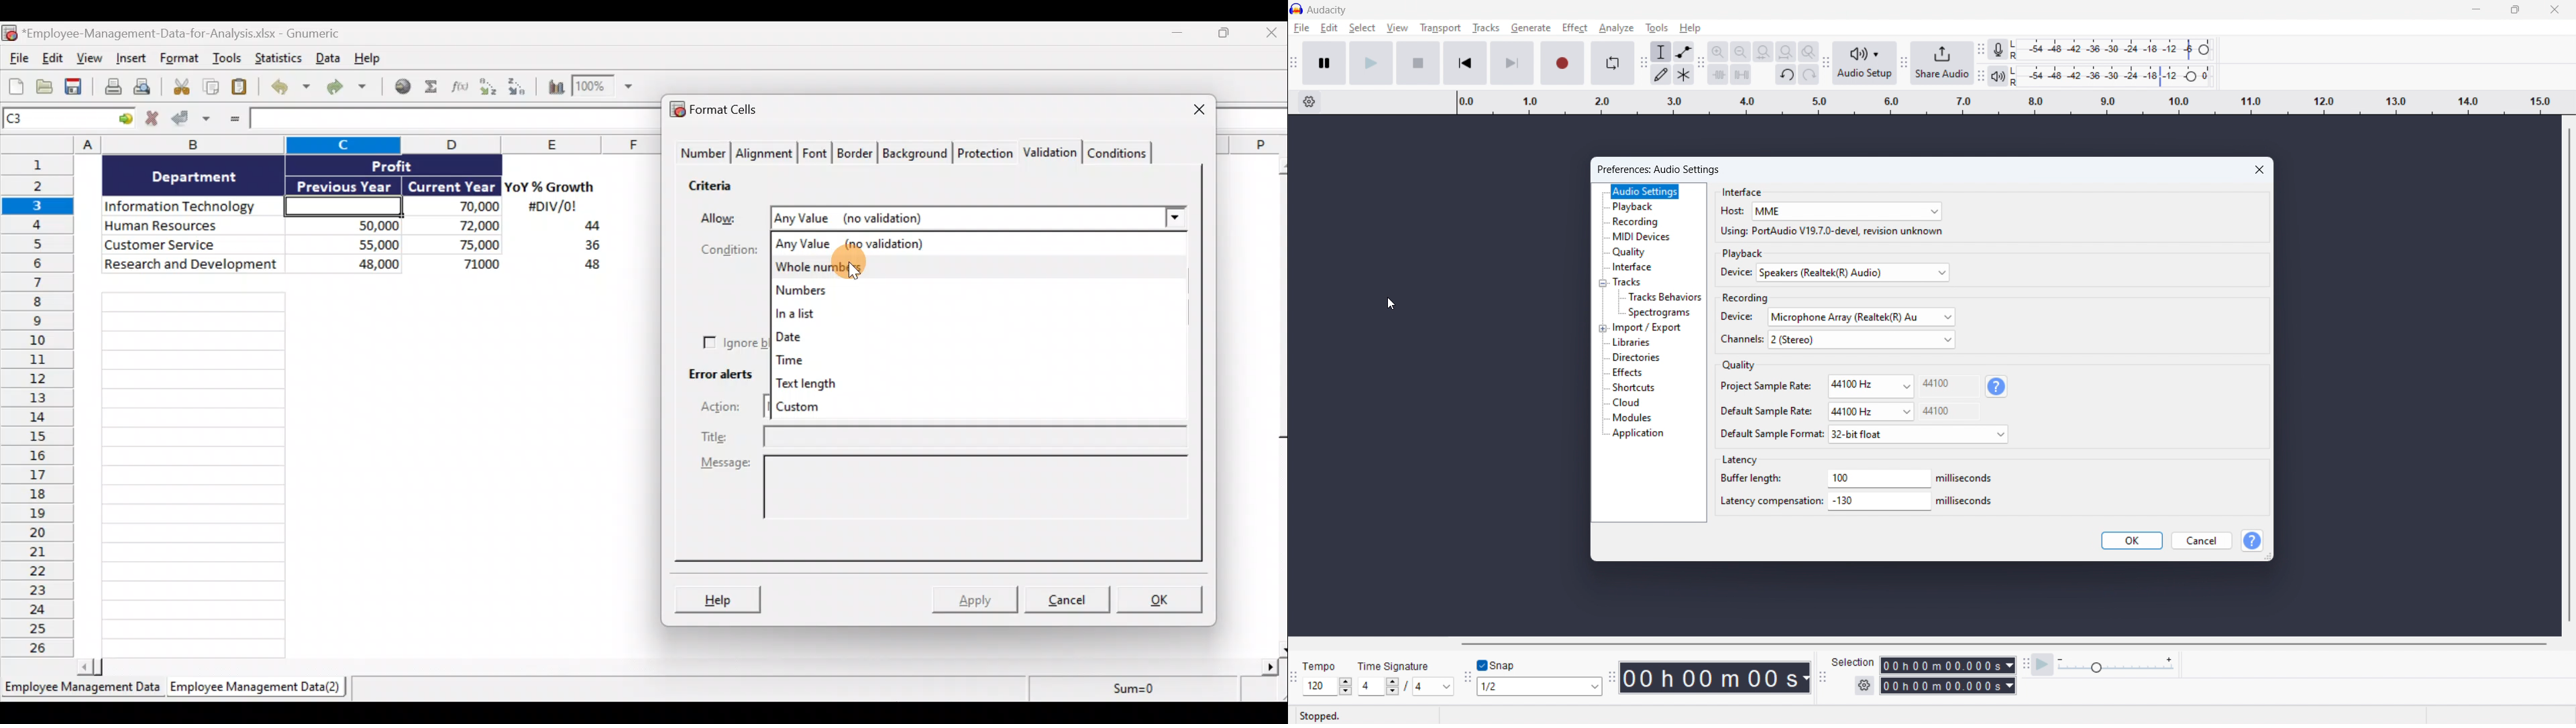 The image size is (2576, 728). Describe the element at coordinates (1823, 677) in the screenshot. I see `selection toolbar` at that location.